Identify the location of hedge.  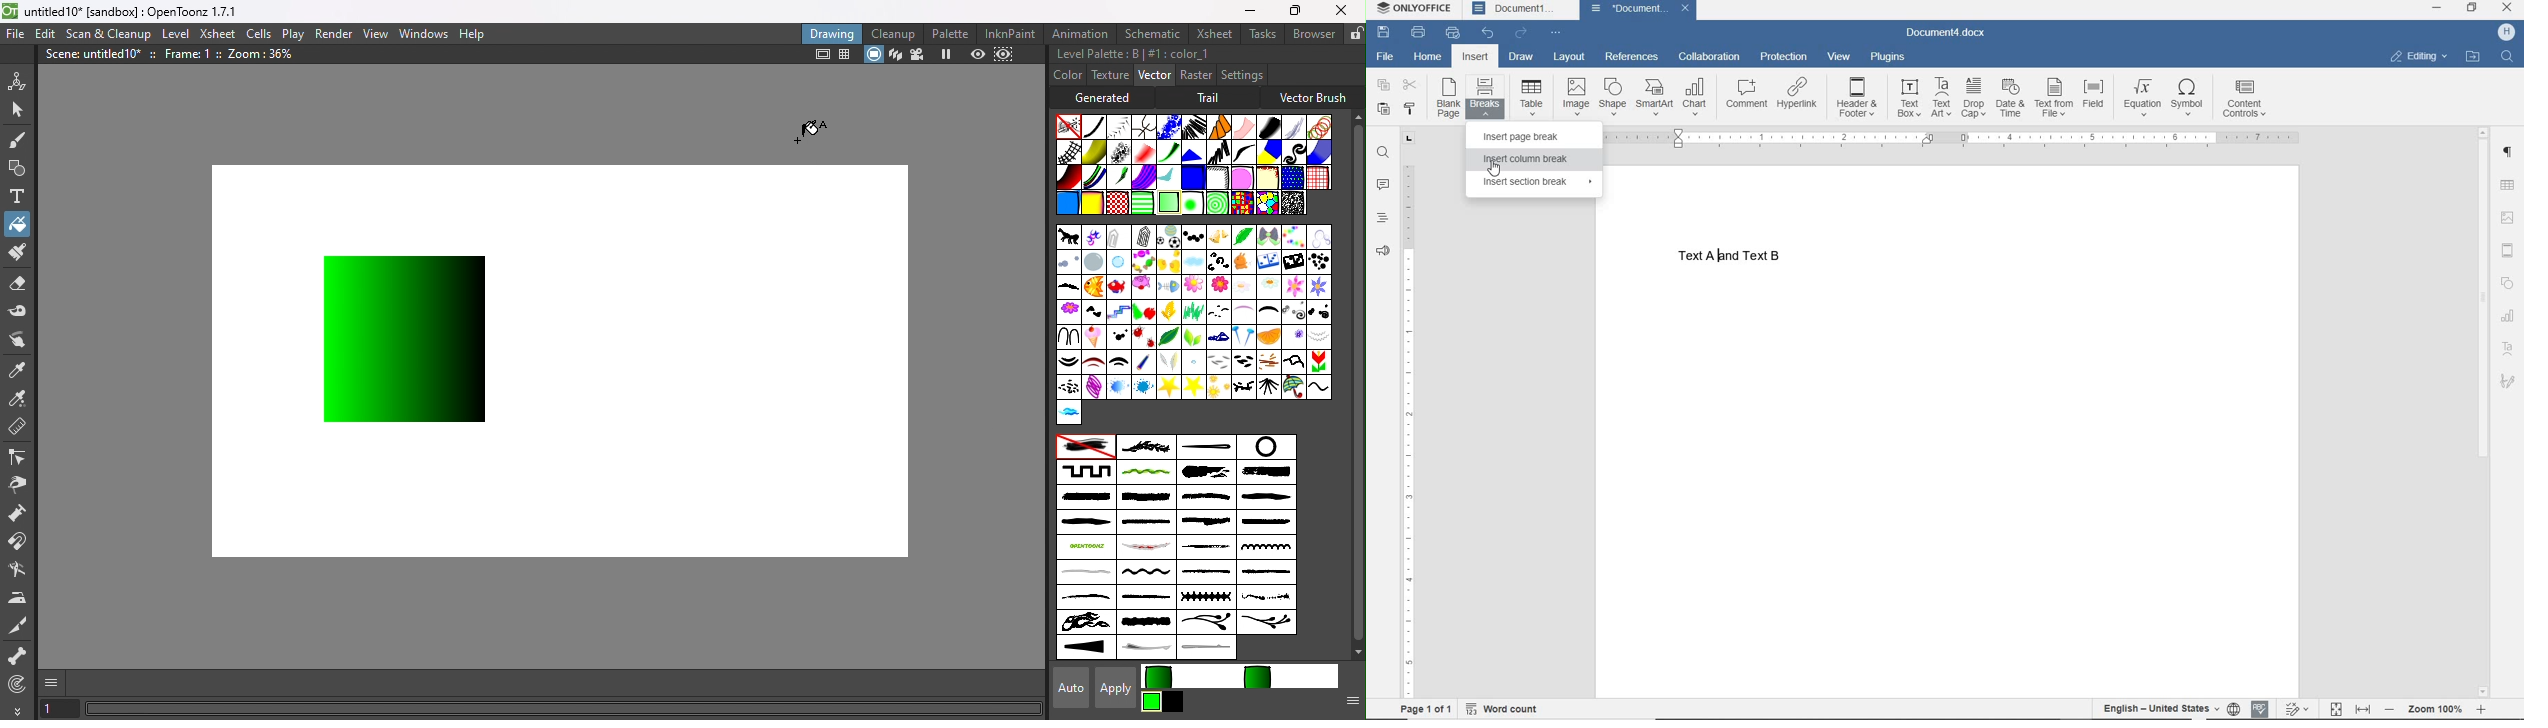
(1319, 311).